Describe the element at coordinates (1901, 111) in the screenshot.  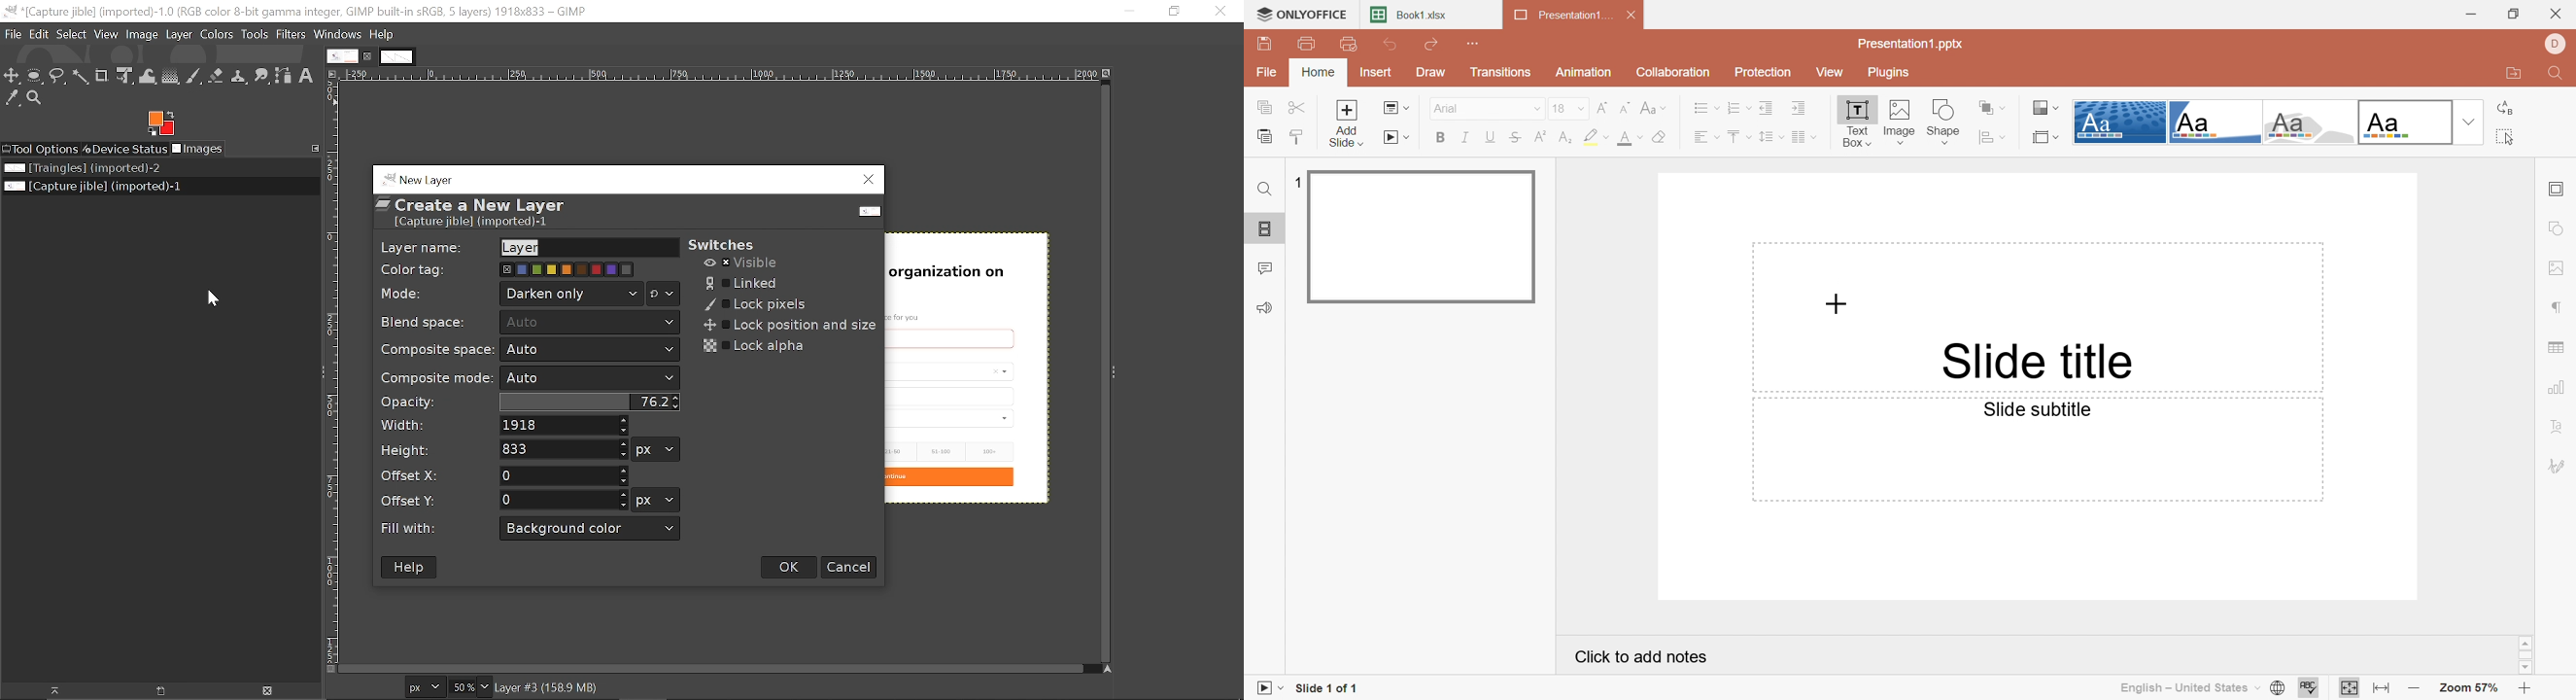
I see `Image` at that location.